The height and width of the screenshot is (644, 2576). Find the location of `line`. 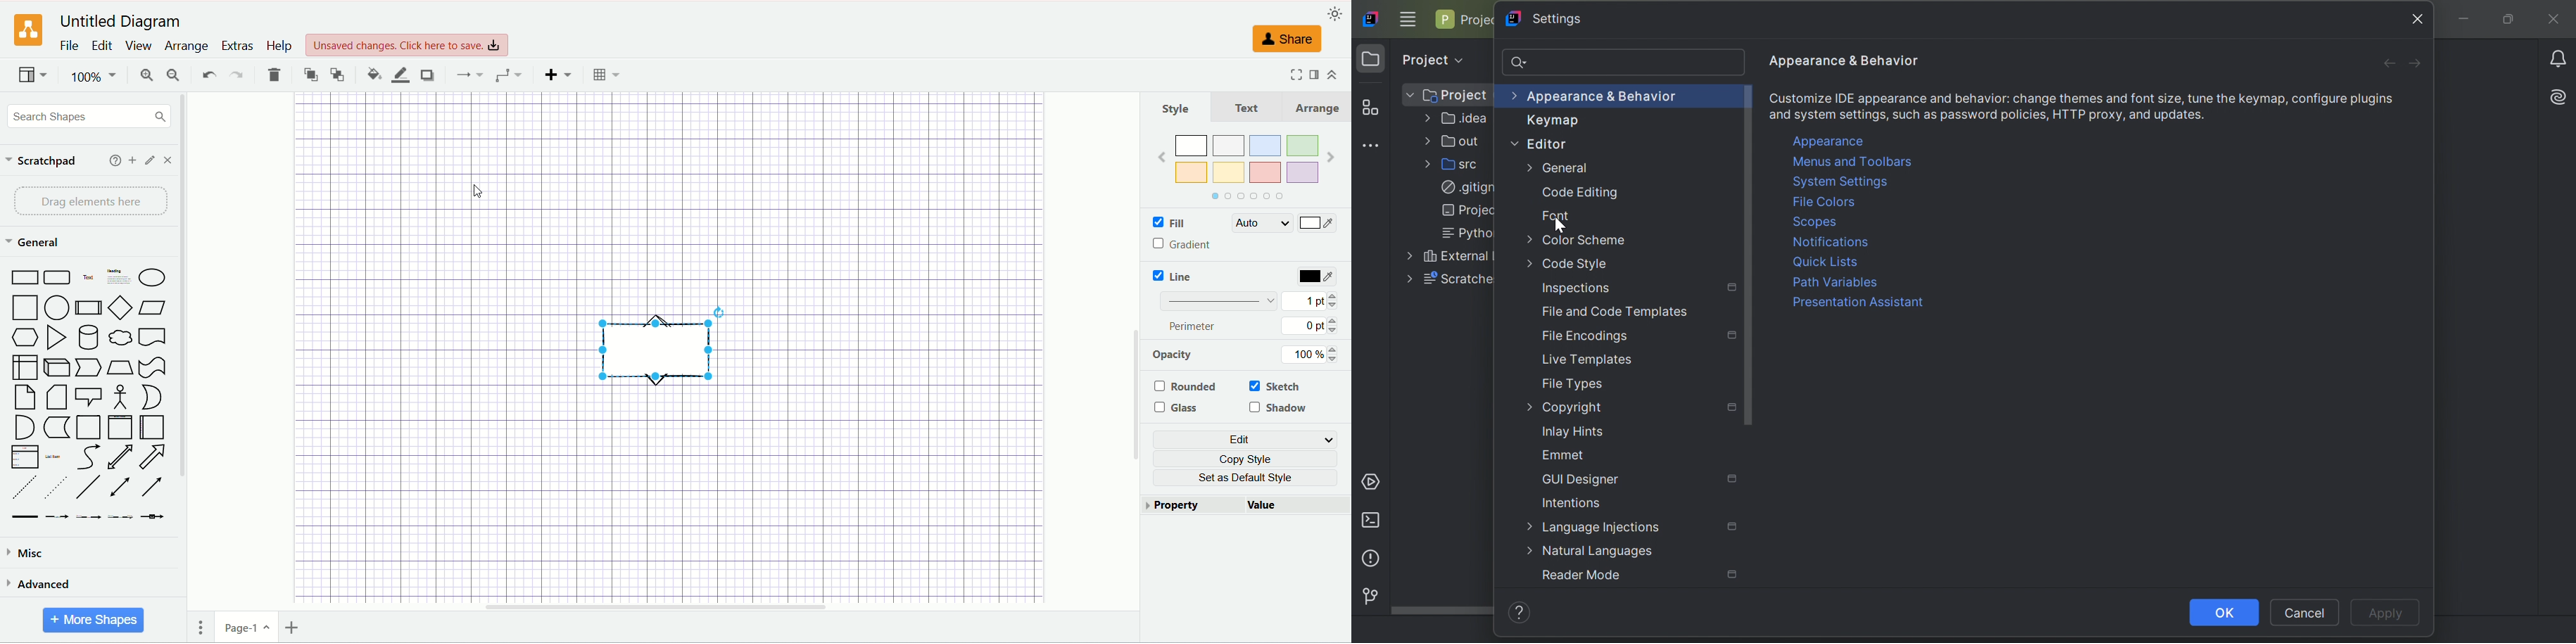

line is located at coordinates (1183, 276).